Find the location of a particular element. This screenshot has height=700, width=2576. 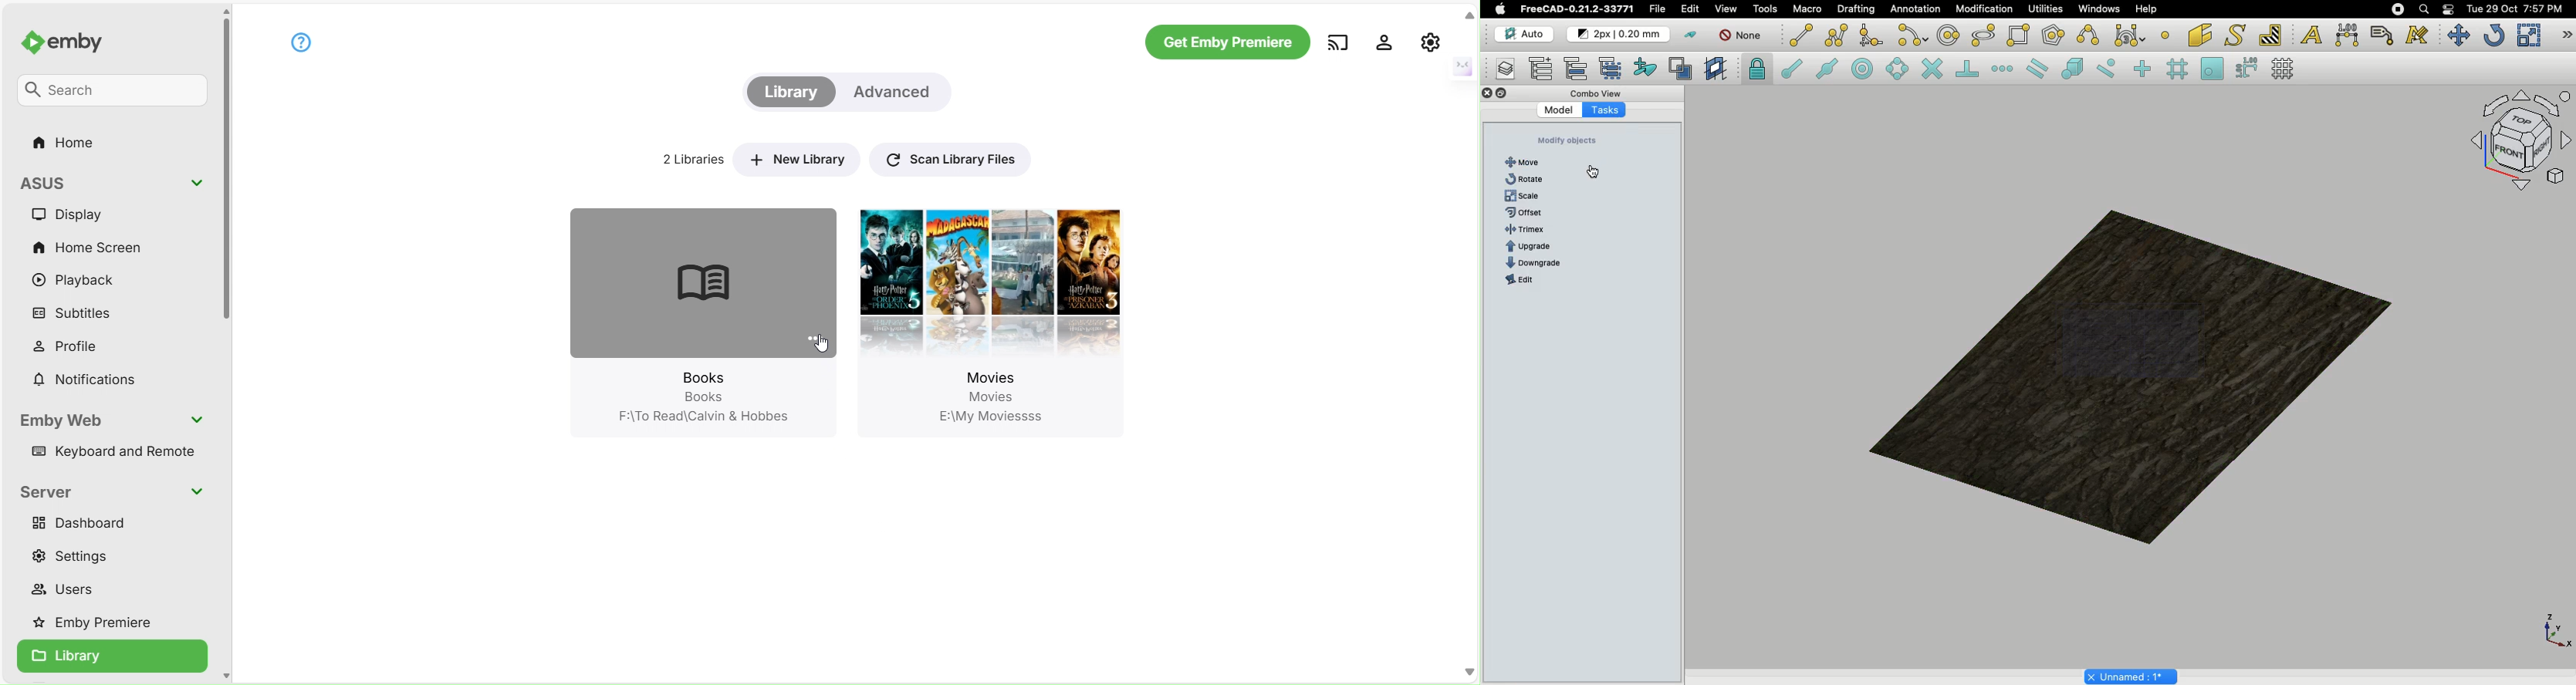

Arc tools is located at coordinates (1912, 37).